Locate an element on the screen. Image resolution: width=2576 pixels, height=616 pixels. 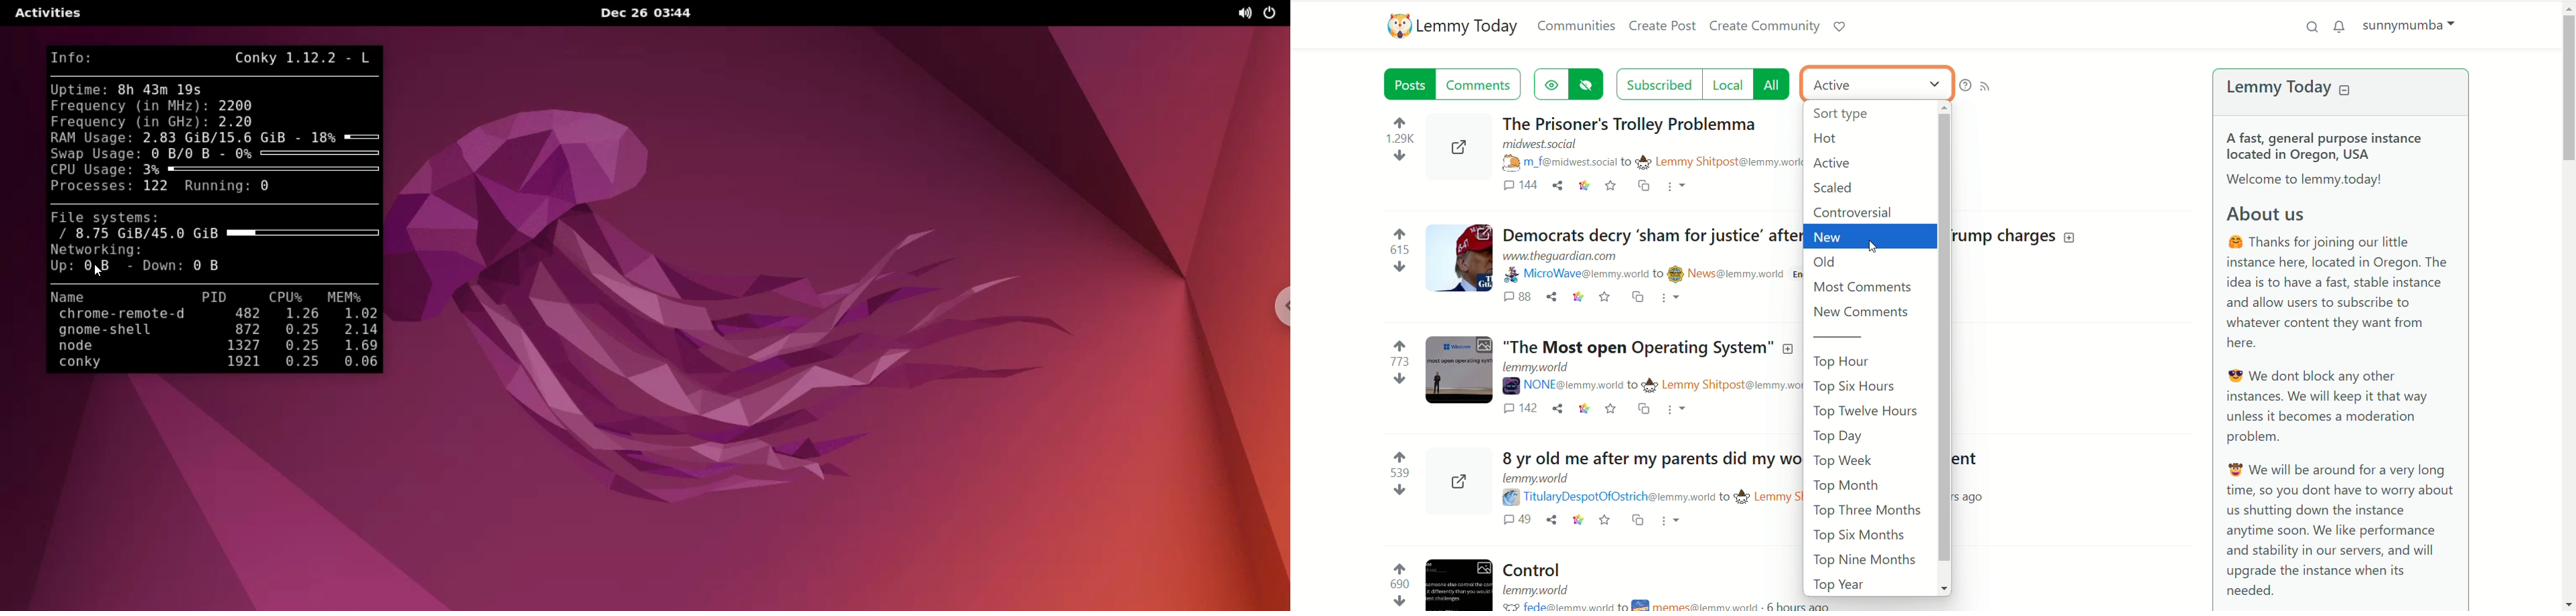
More is located at coordinates (1680, 410).